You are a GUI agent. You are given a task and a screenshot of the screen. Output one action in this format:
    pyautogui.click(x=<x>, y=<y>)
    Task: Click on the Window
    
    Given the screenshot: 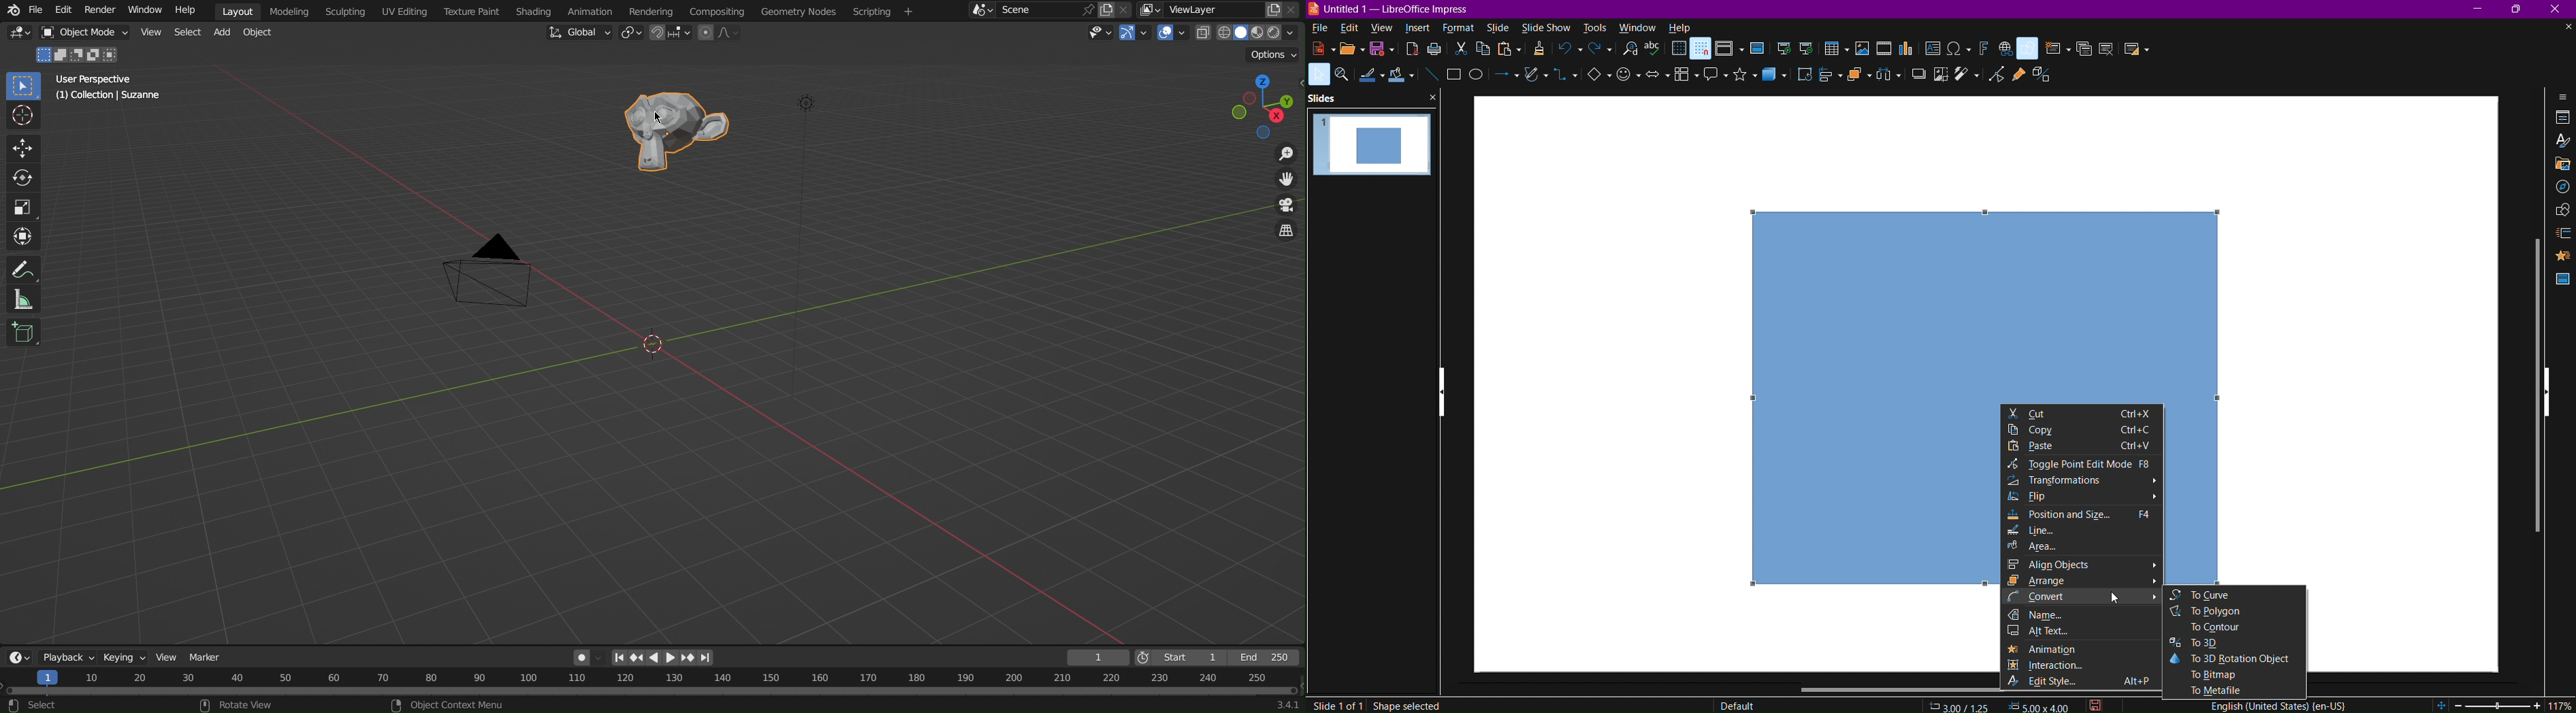 What is the action you would take?
    pyautogui.click(x=145, y=10)
    